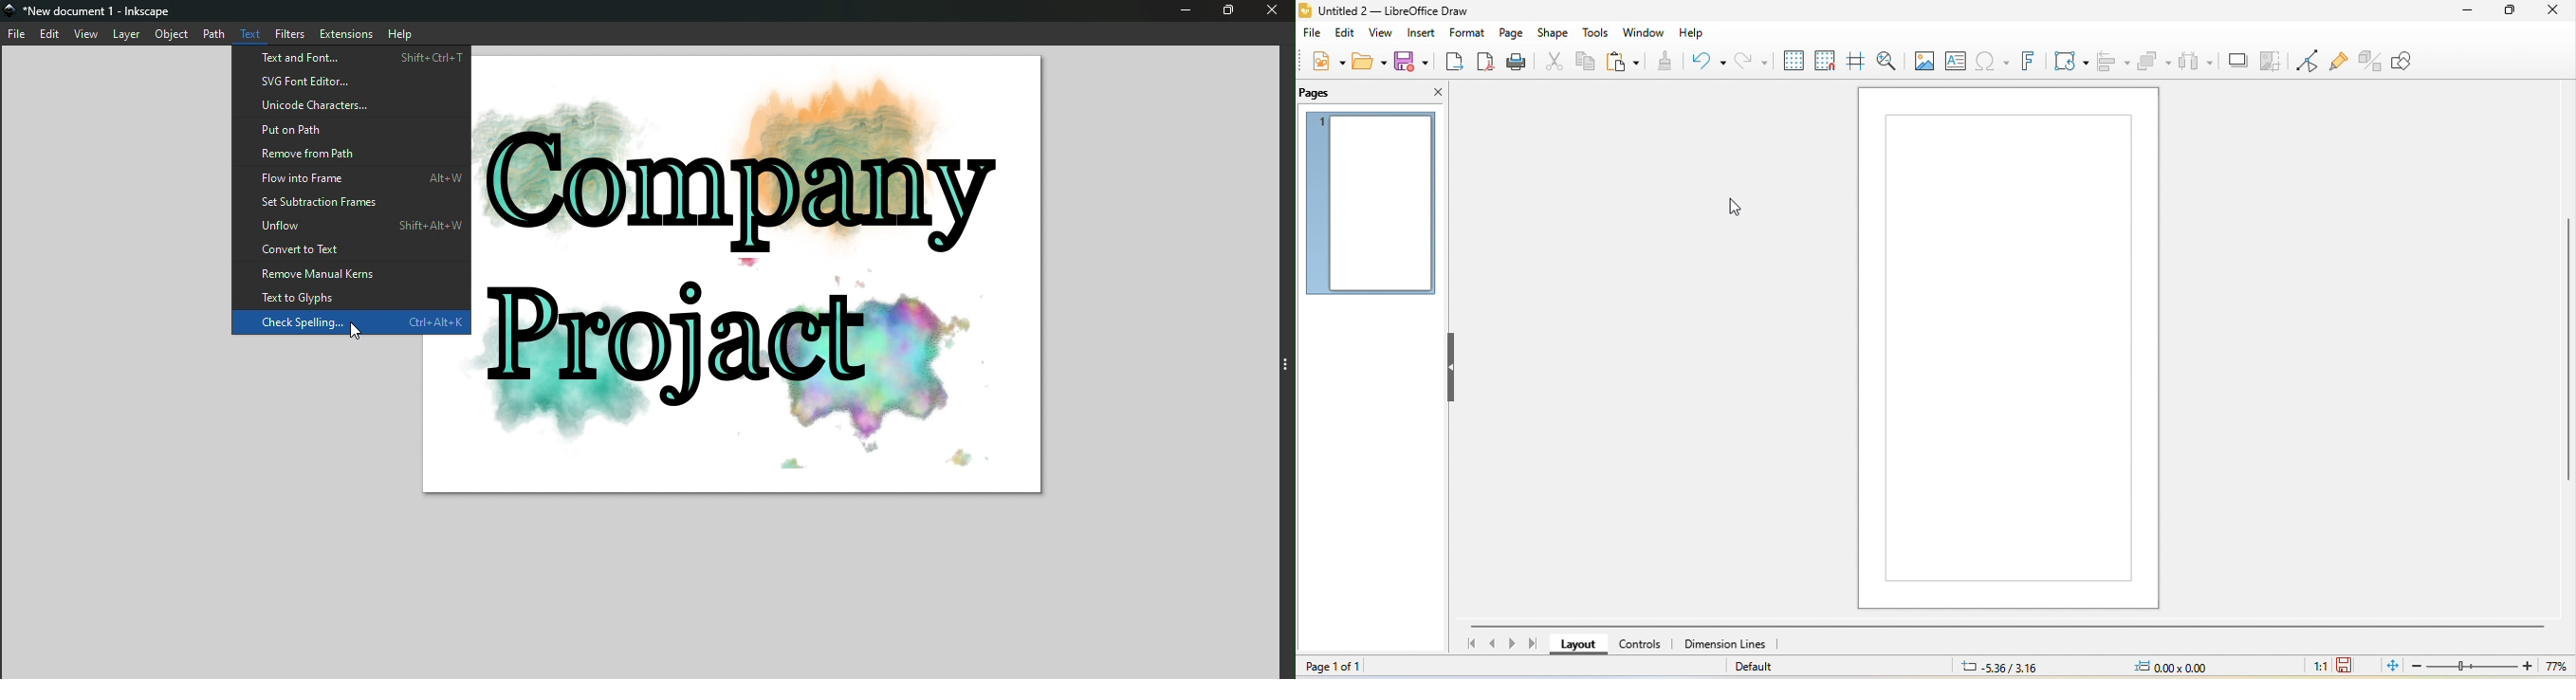  Describe the element at coordinates (352, 223) in the screenshot. I see `Unflow` at that location.